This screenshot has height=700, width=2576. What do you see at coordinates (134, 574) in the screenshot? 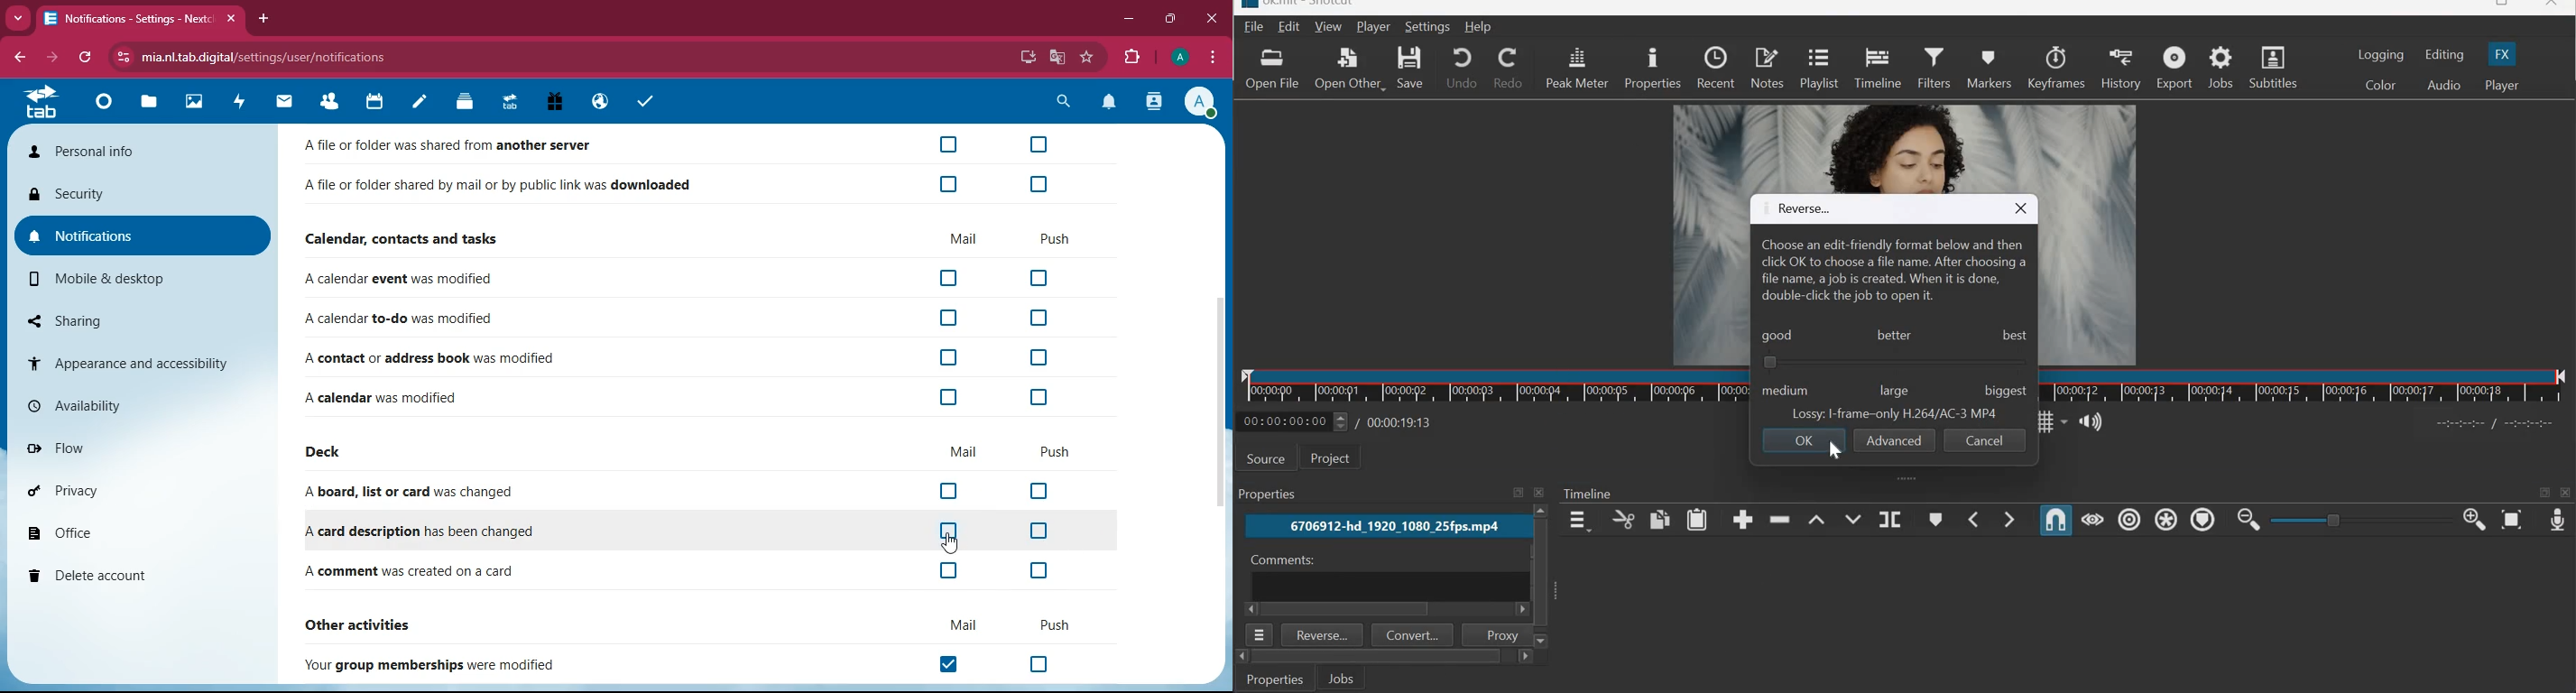
I see `delete account` at bounding box center [134, 574].